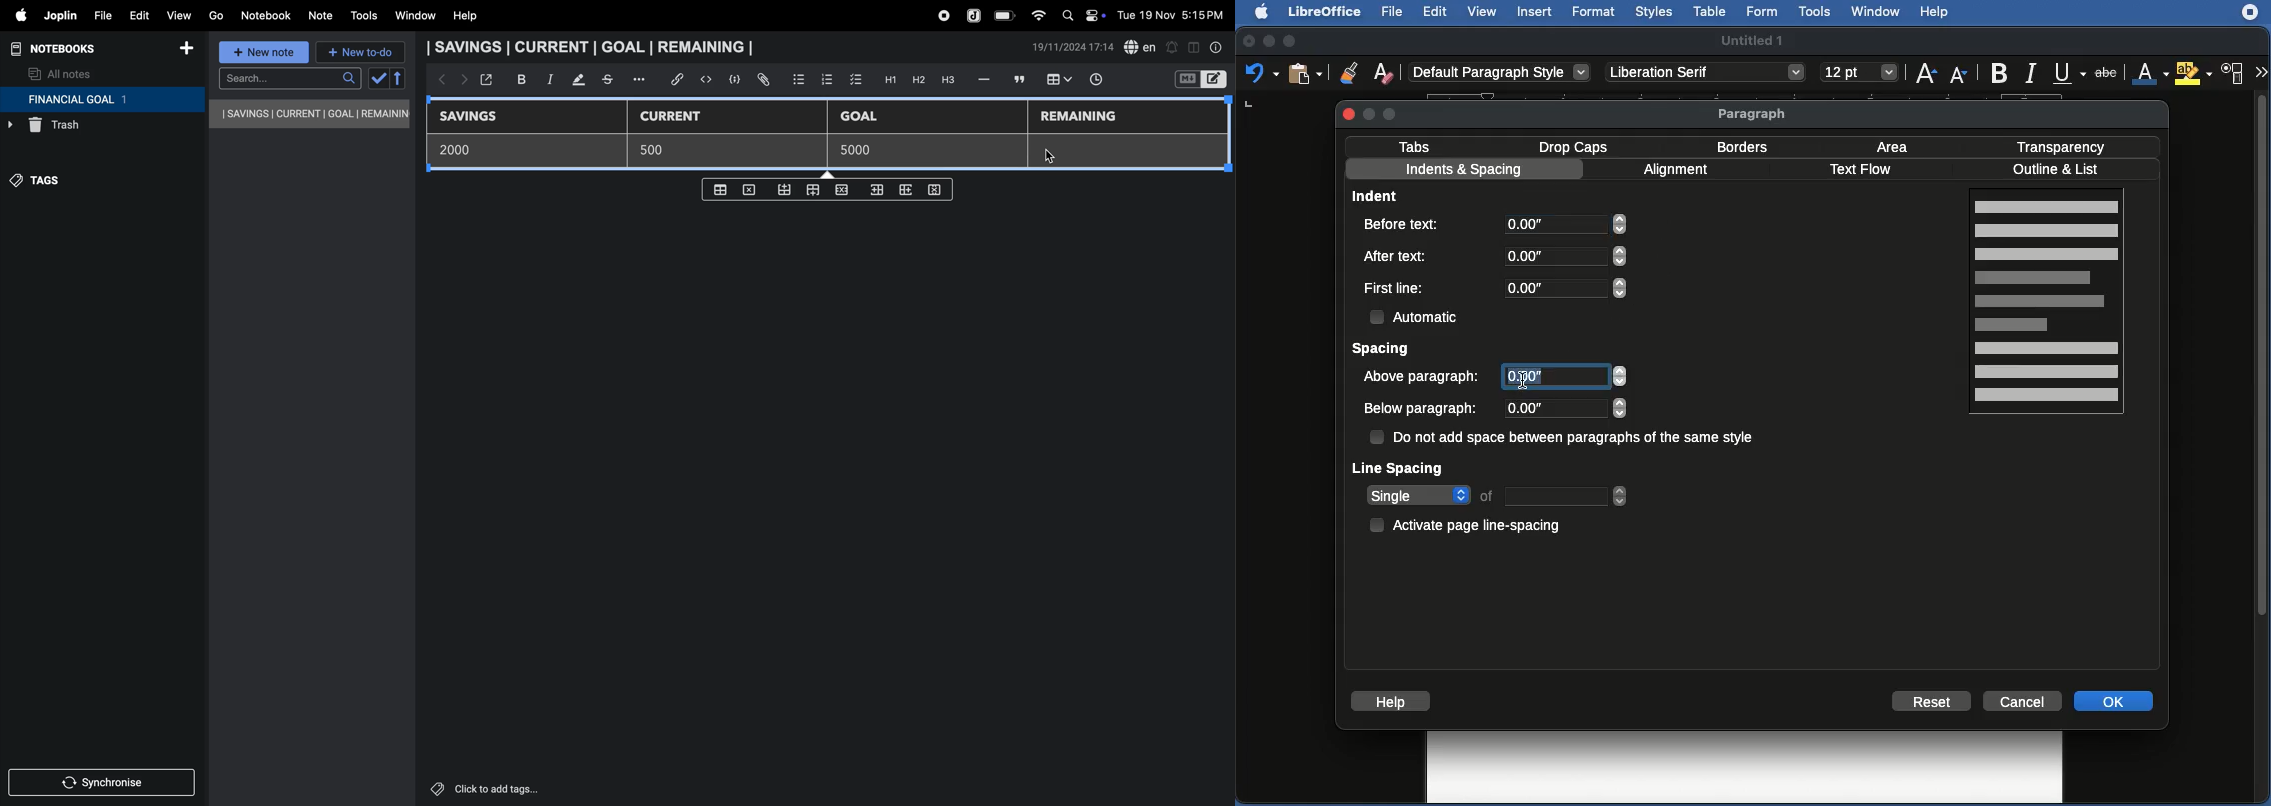  I want to click on notebooks, so click(62, 49).